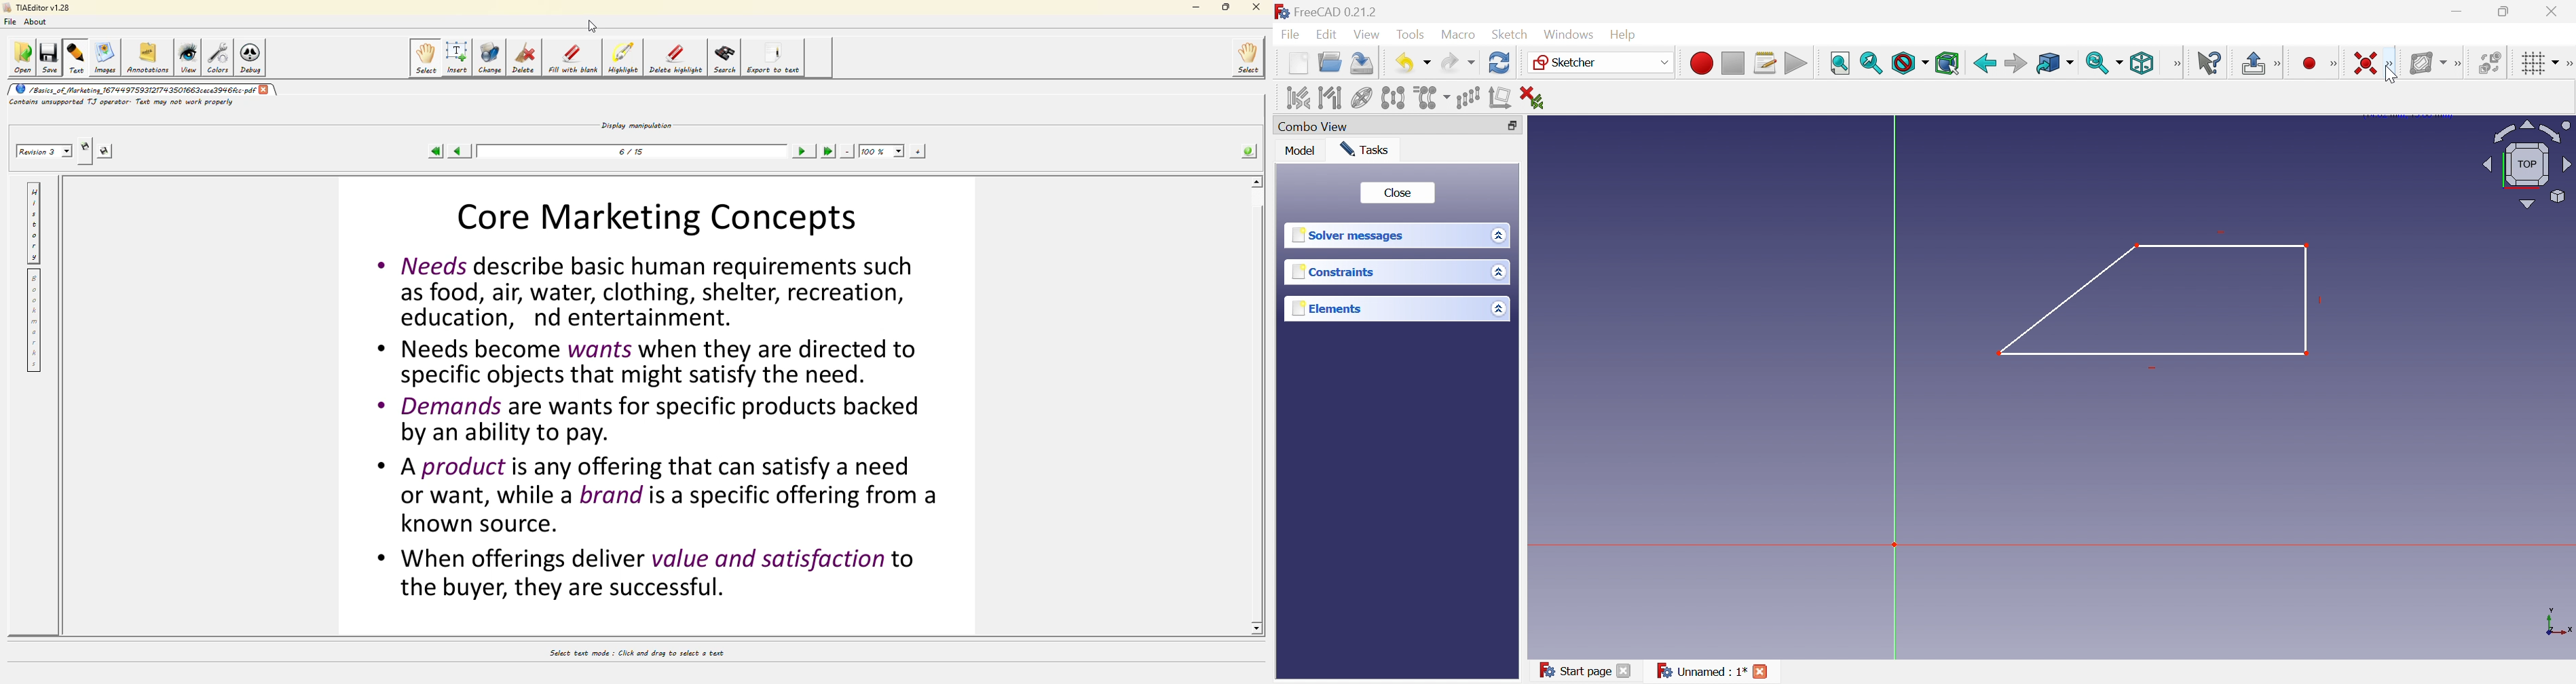  Describe the element at coordinates (1700, 62) in the screenshot. I see `Macro recording` at that location.